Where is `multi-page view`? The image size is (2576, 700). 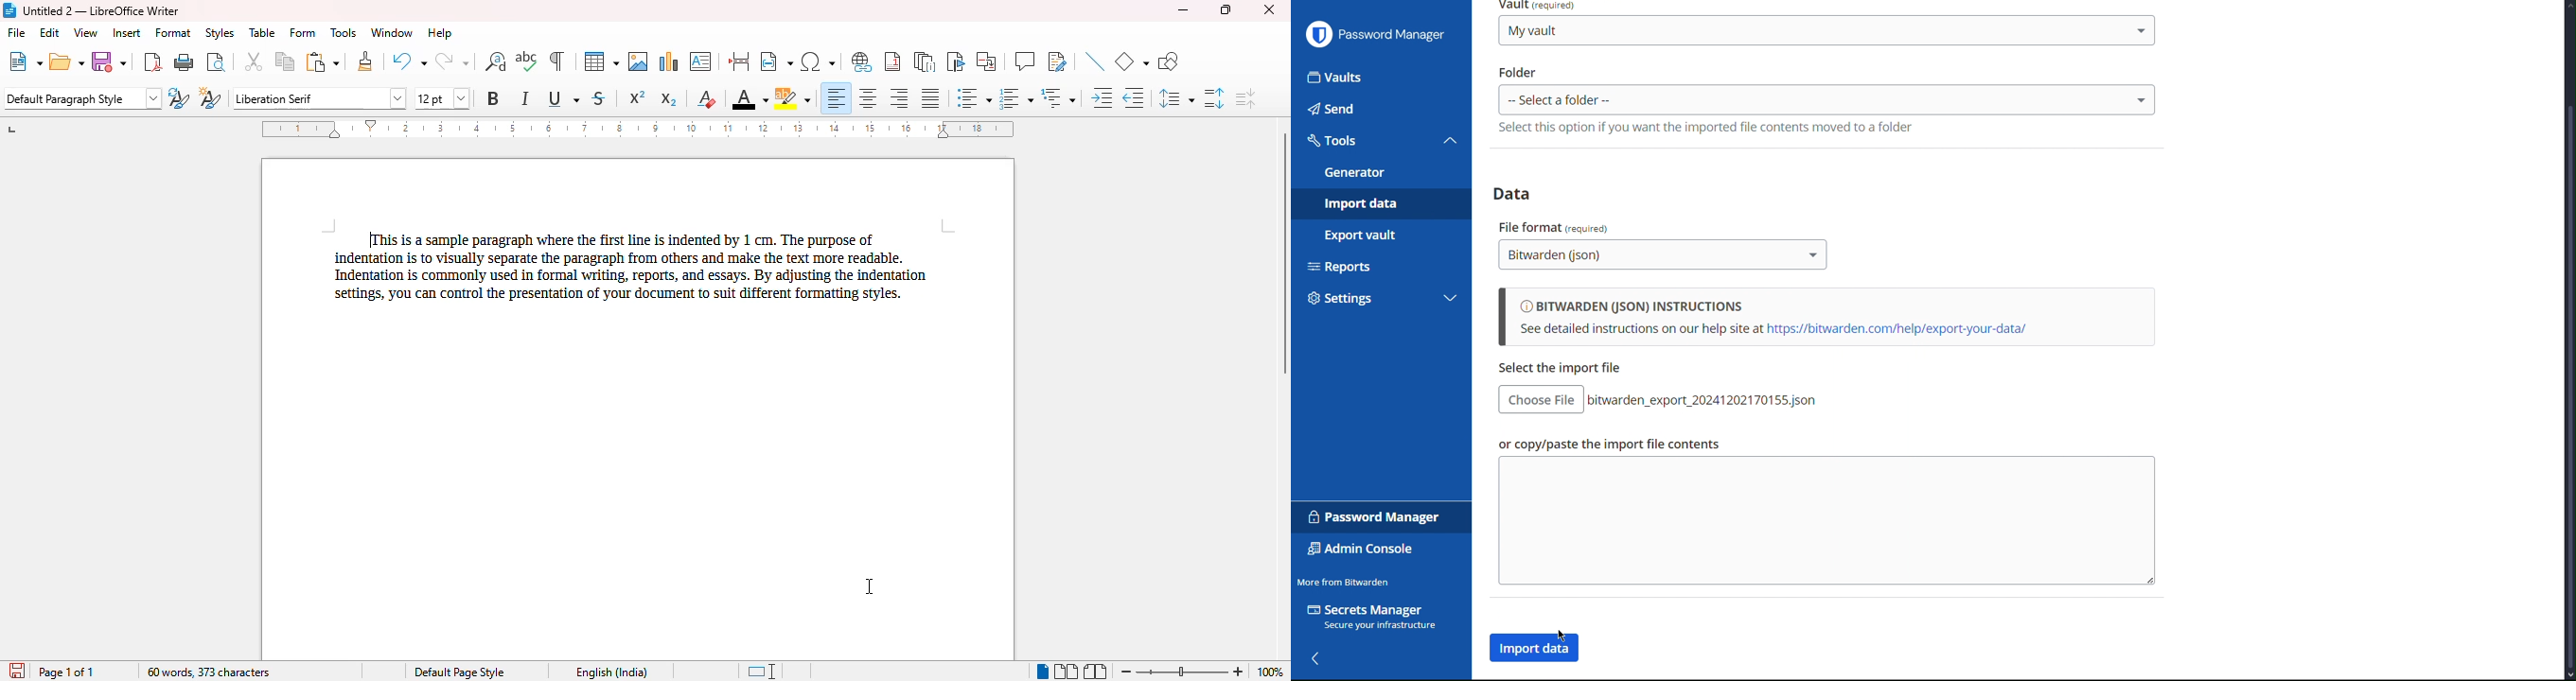
multi-page view is located at coordinates (1067, 671).